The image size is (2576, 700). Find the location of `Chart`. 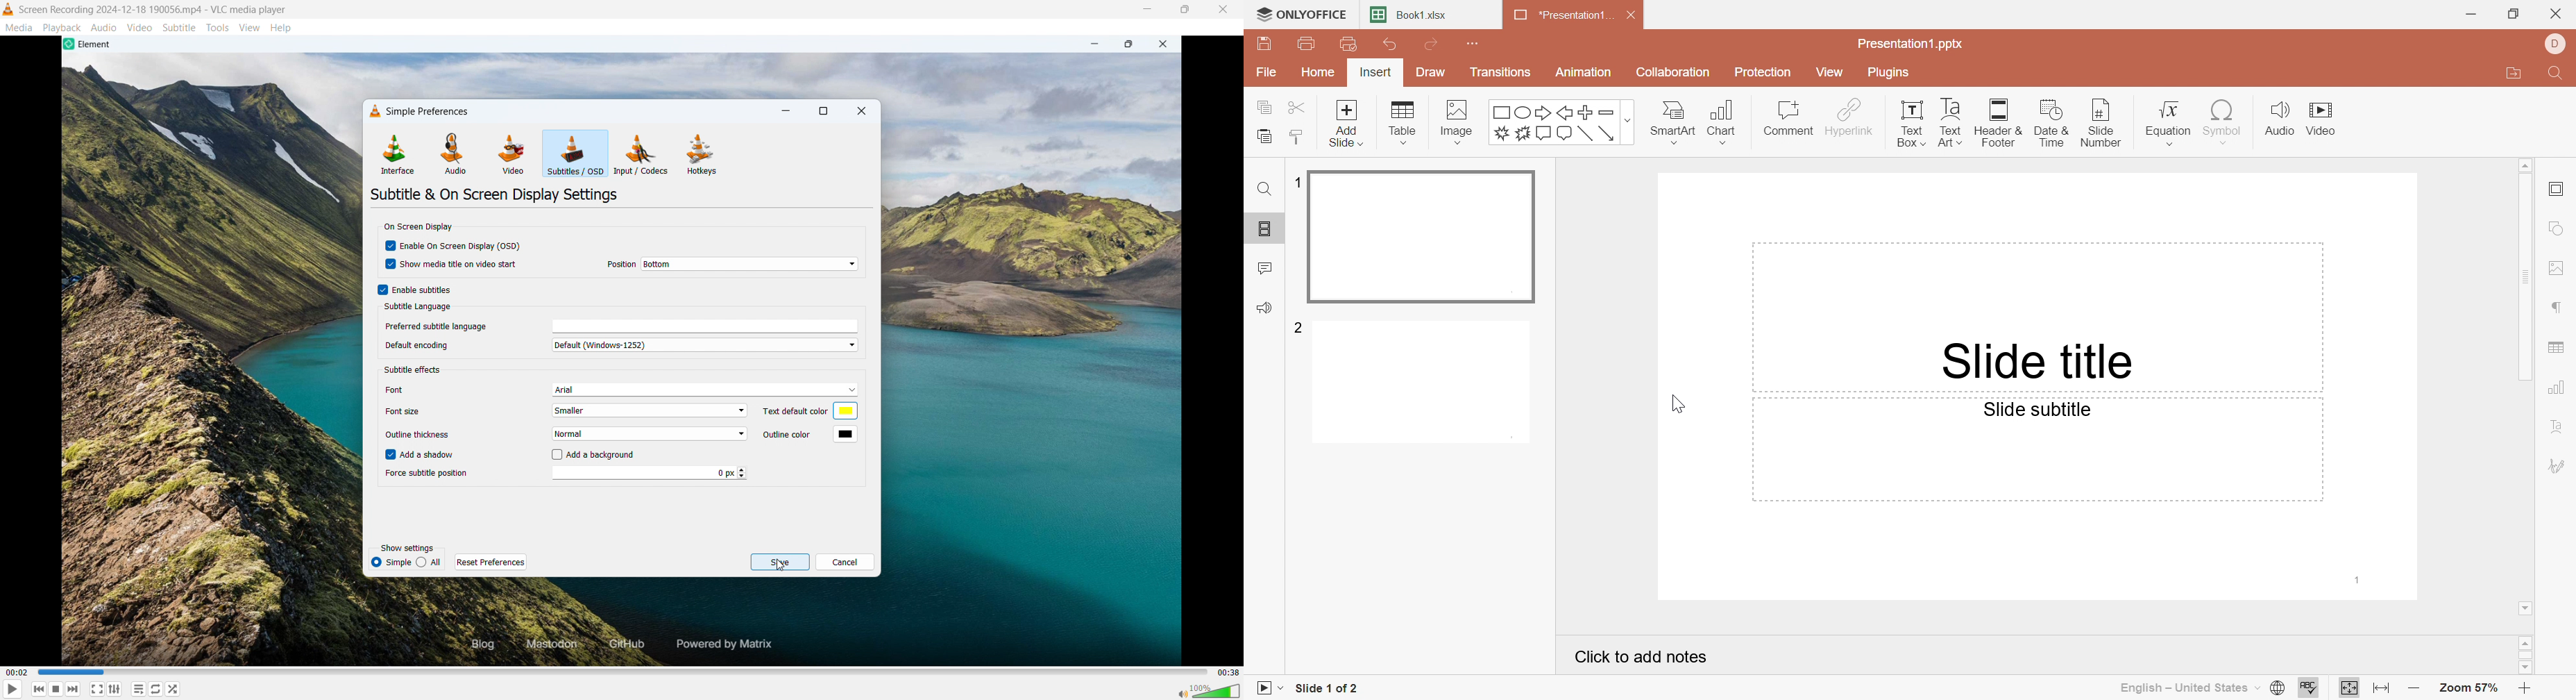

Chart is located at coordinates (1727, 122).